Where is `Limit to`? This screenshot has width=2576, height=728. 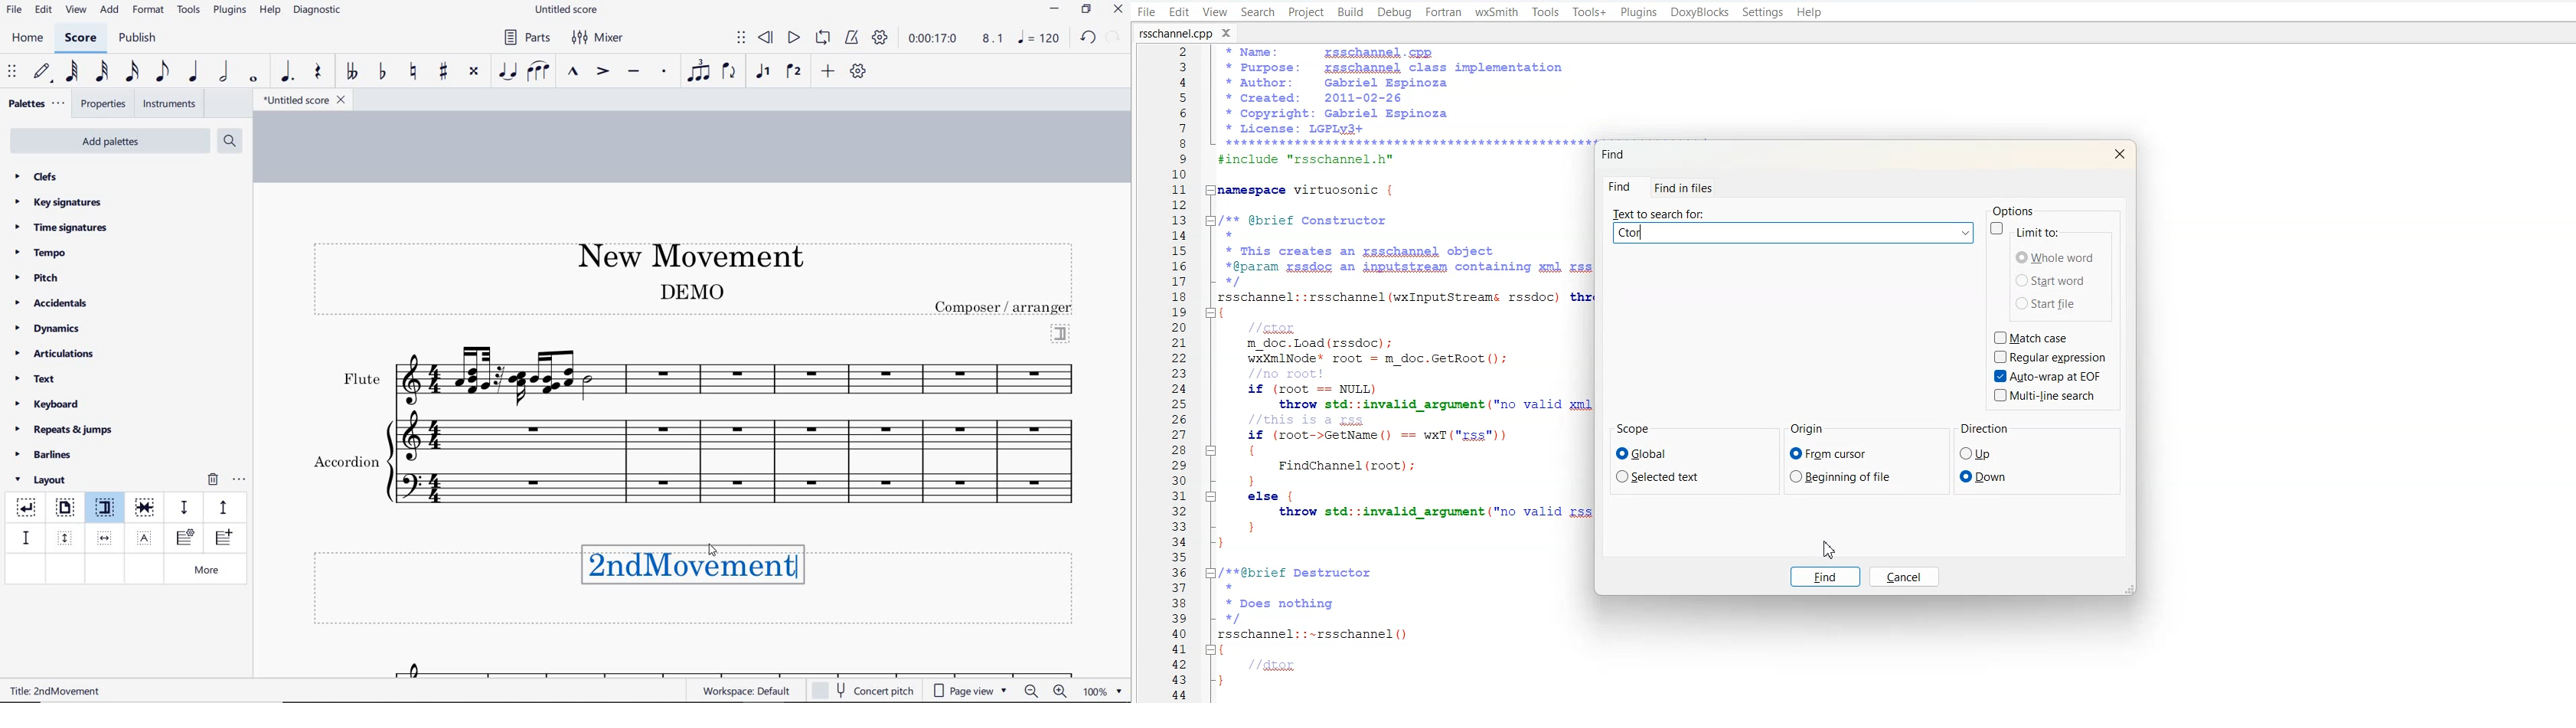
Limit to is located at coordinates (2042, 230).